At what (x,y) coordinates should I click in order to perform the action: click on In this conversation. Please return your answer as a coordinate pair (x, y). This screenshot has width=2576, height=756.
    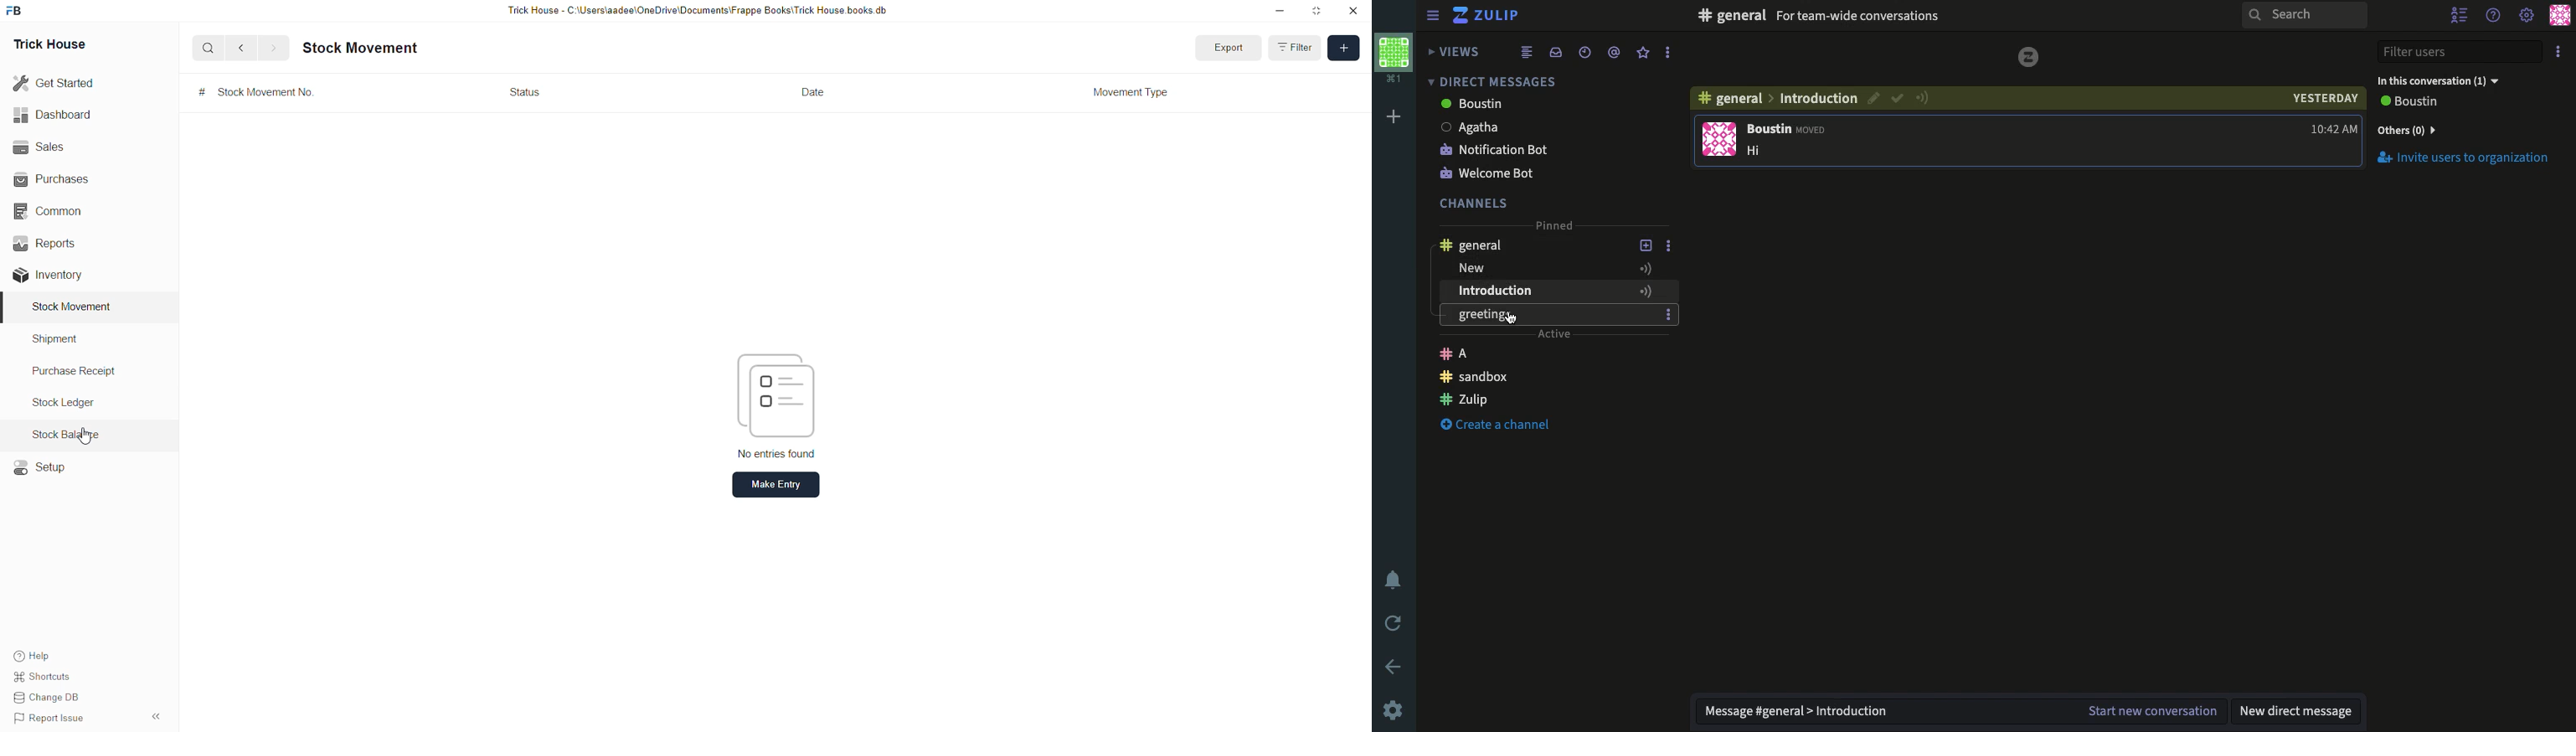
    Looking at the image, I should click on (2437, 80).